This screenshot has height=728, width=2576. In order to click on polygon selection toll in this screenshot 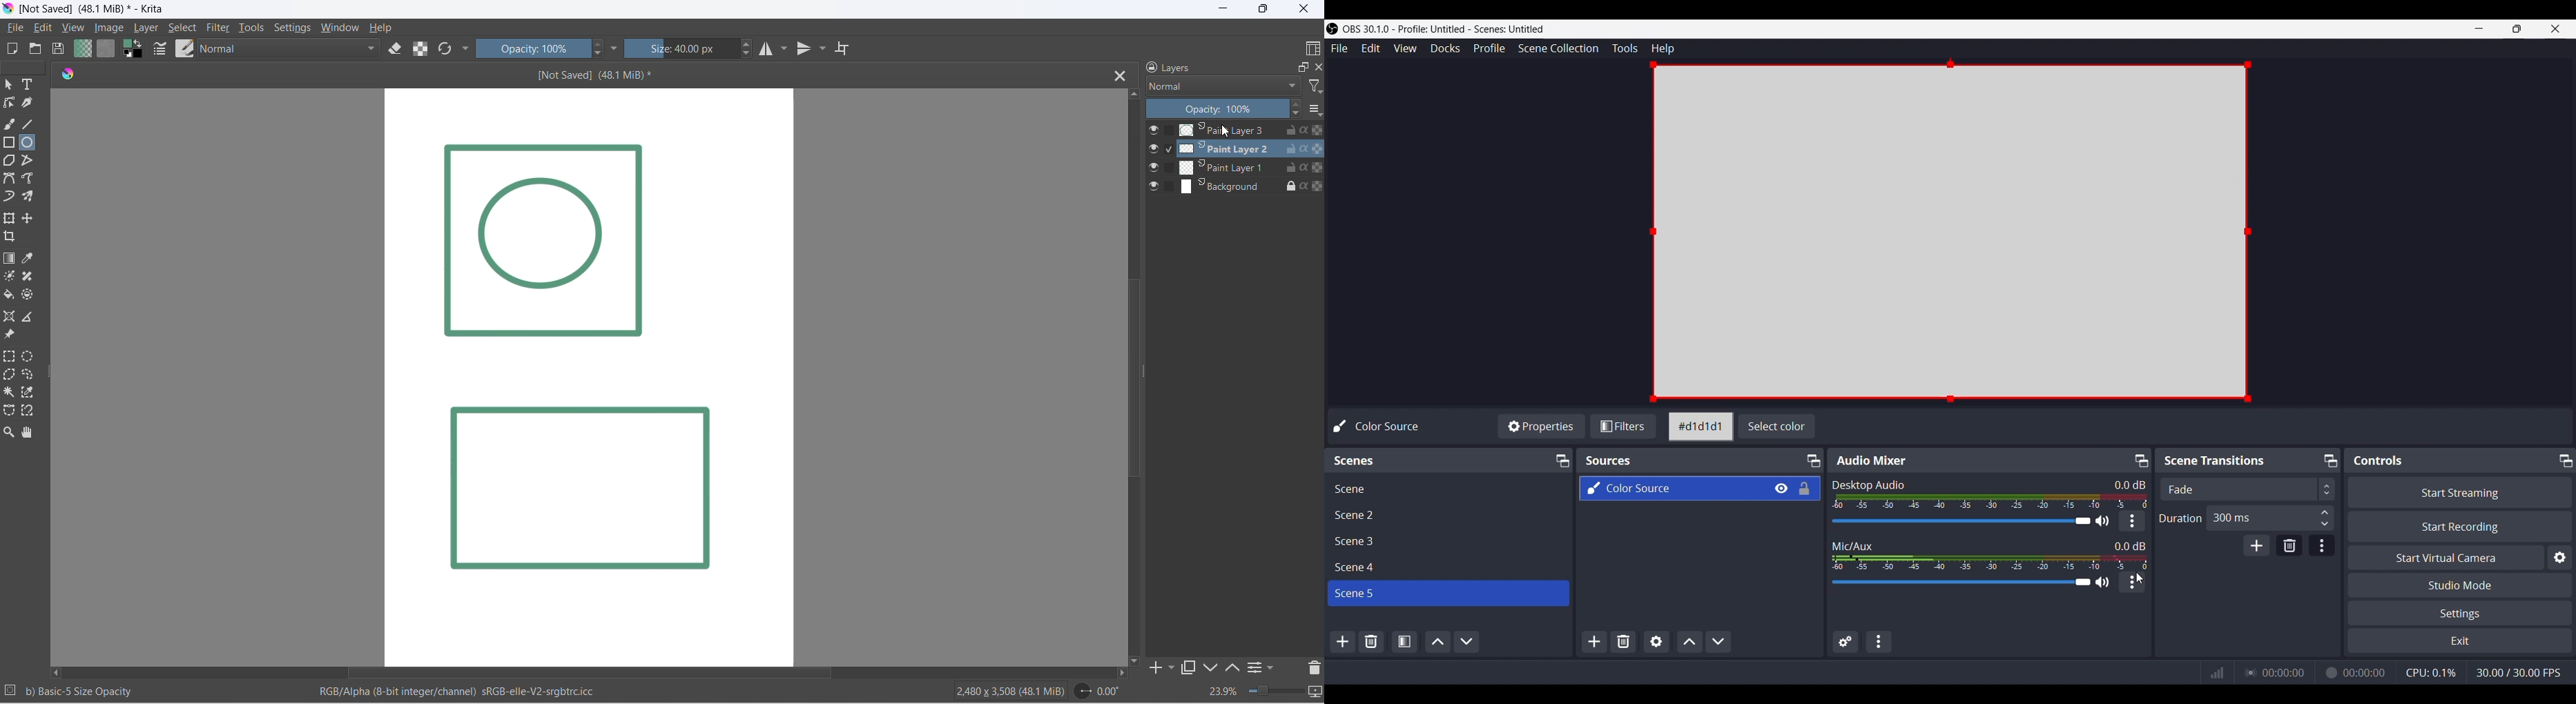, I will do `click(10, 375)`.